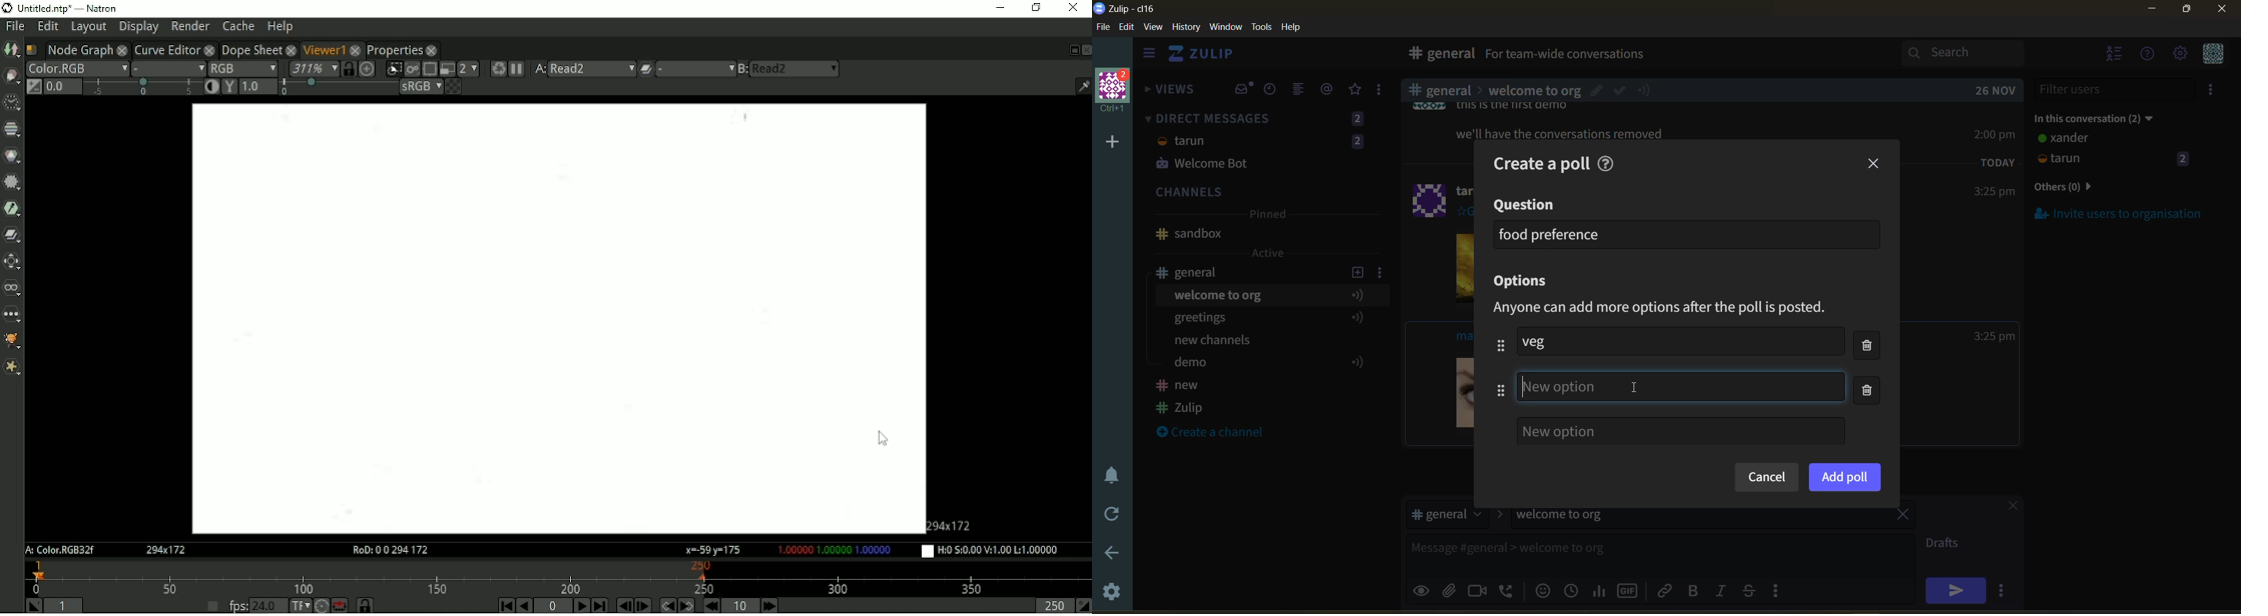 This screenshot has width=2268, height=616. Describe the element at coordinates (1845, 476) in the screenshot. I see `add poll` at that location.